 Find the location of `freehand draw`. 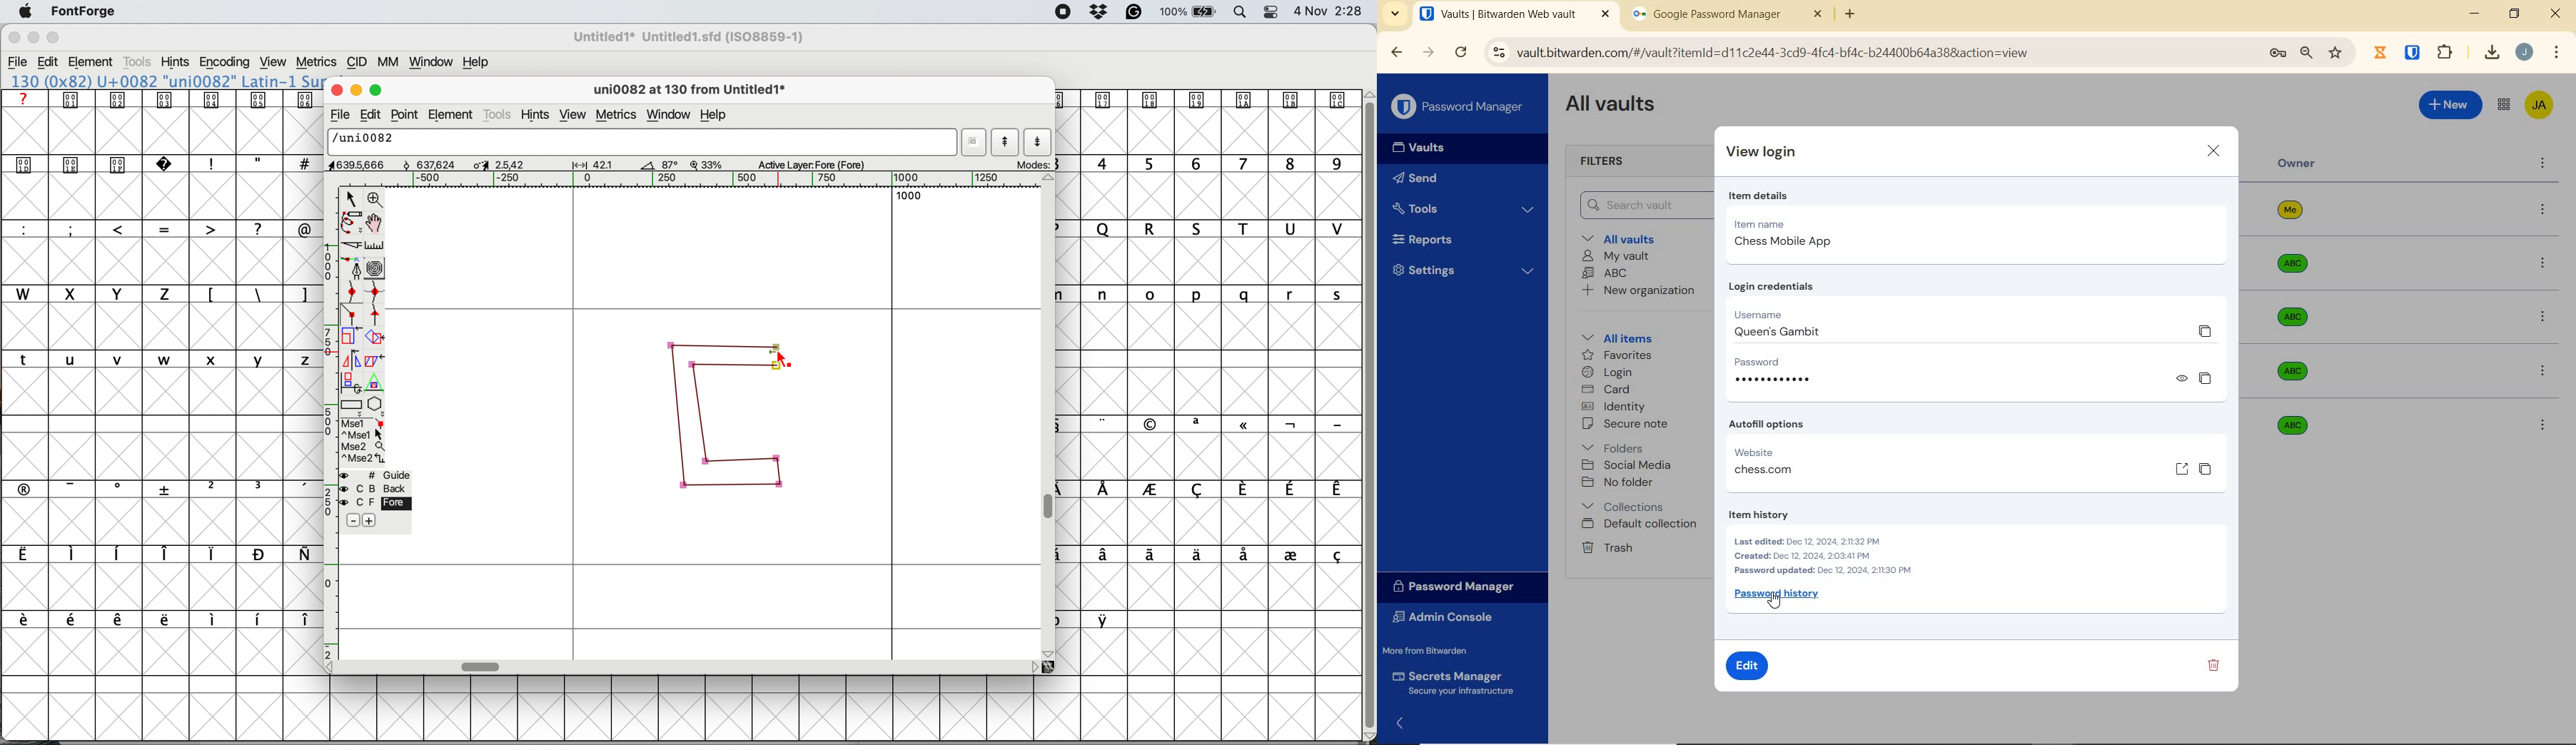

freehand draw is located at coordinates (353, 223).